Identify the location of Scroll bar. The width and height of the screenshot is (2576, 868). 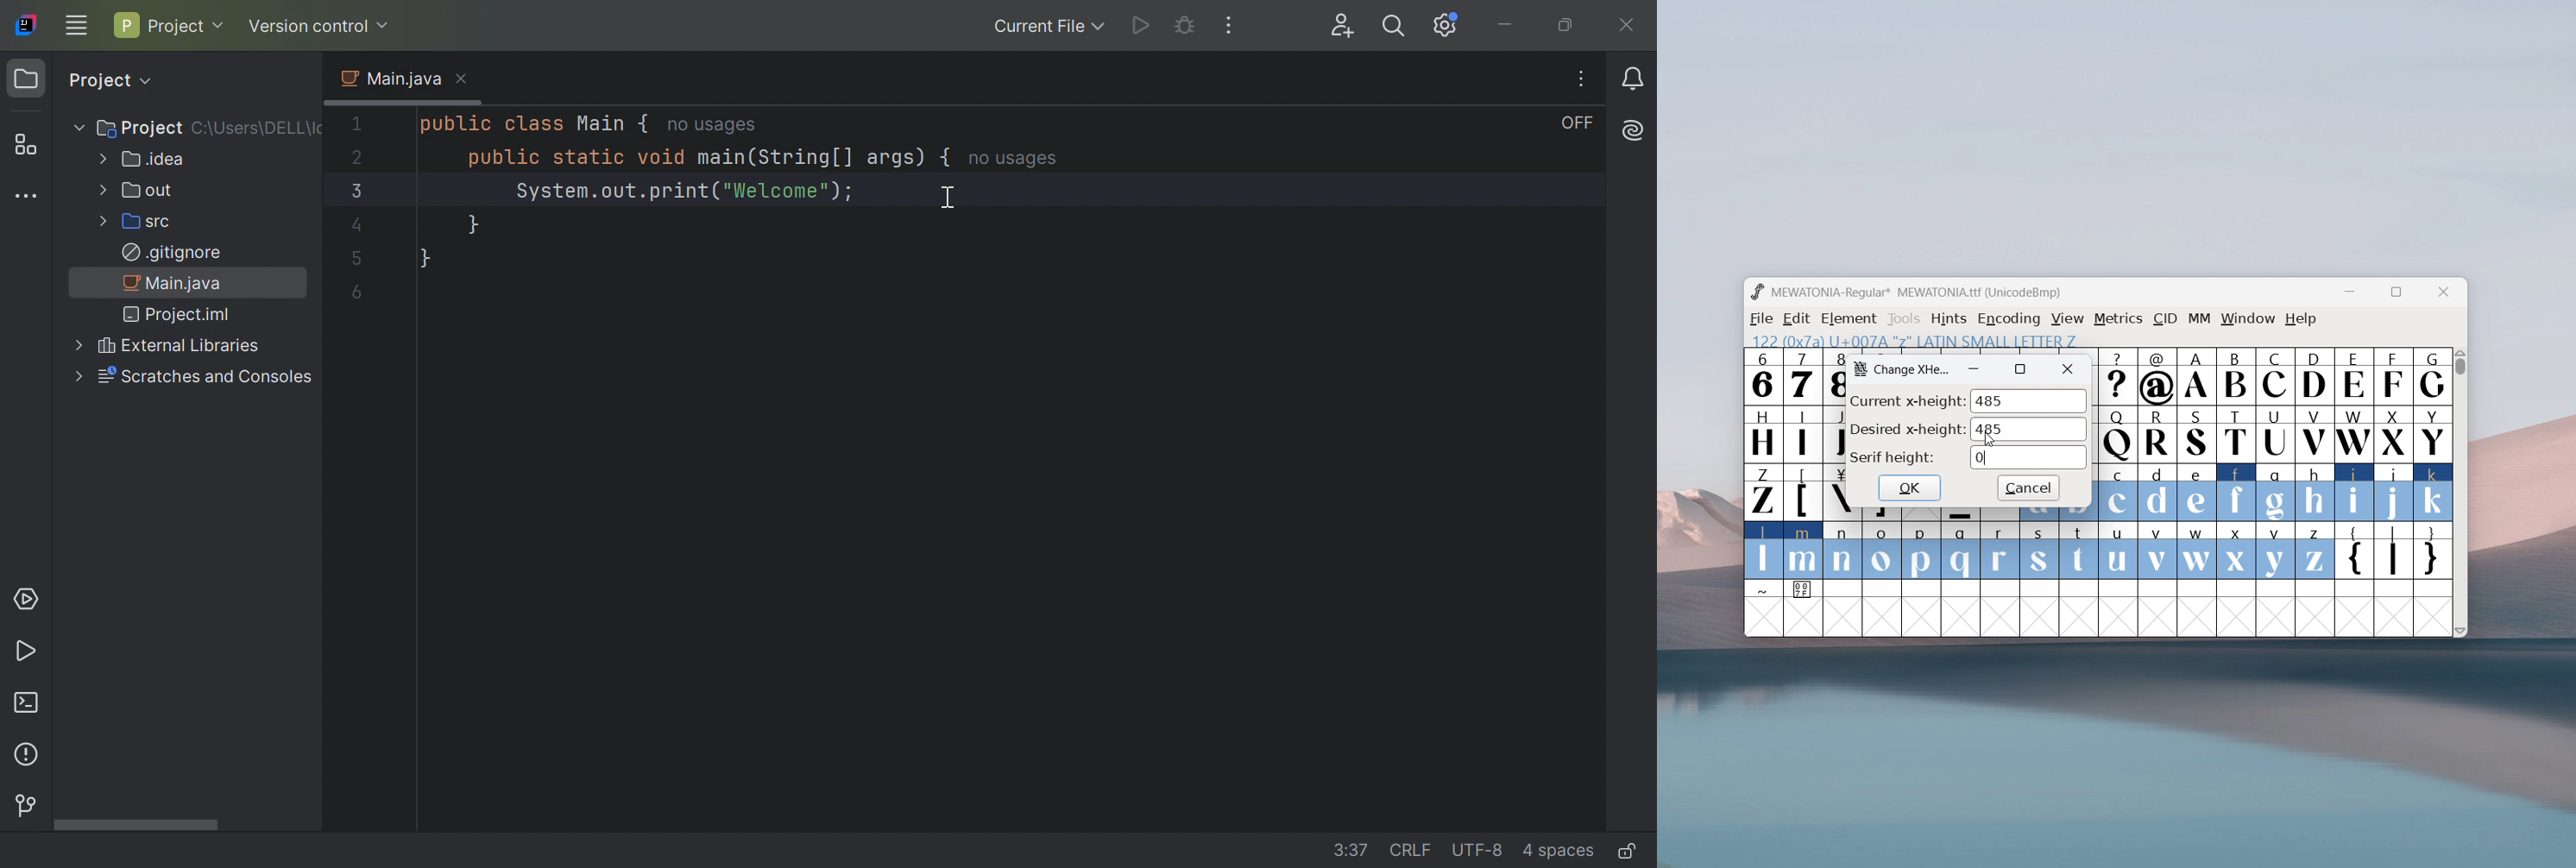
(135, 824).